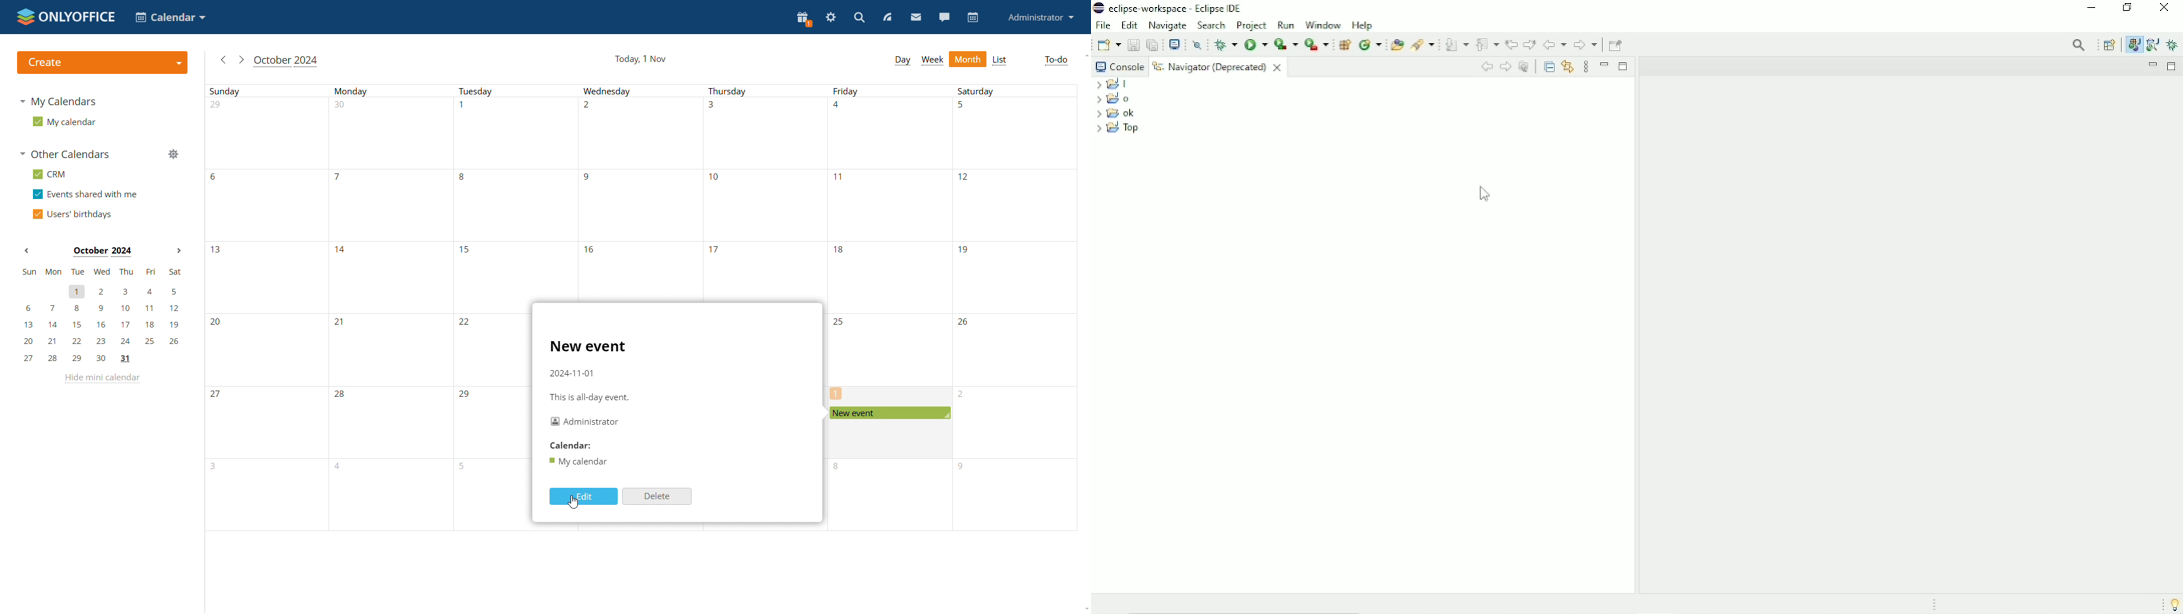 The width and height of the screenshot is (2184, 616). Describe the element at coordinates (640, 59) in the screenshot. I see `current date` at that location.